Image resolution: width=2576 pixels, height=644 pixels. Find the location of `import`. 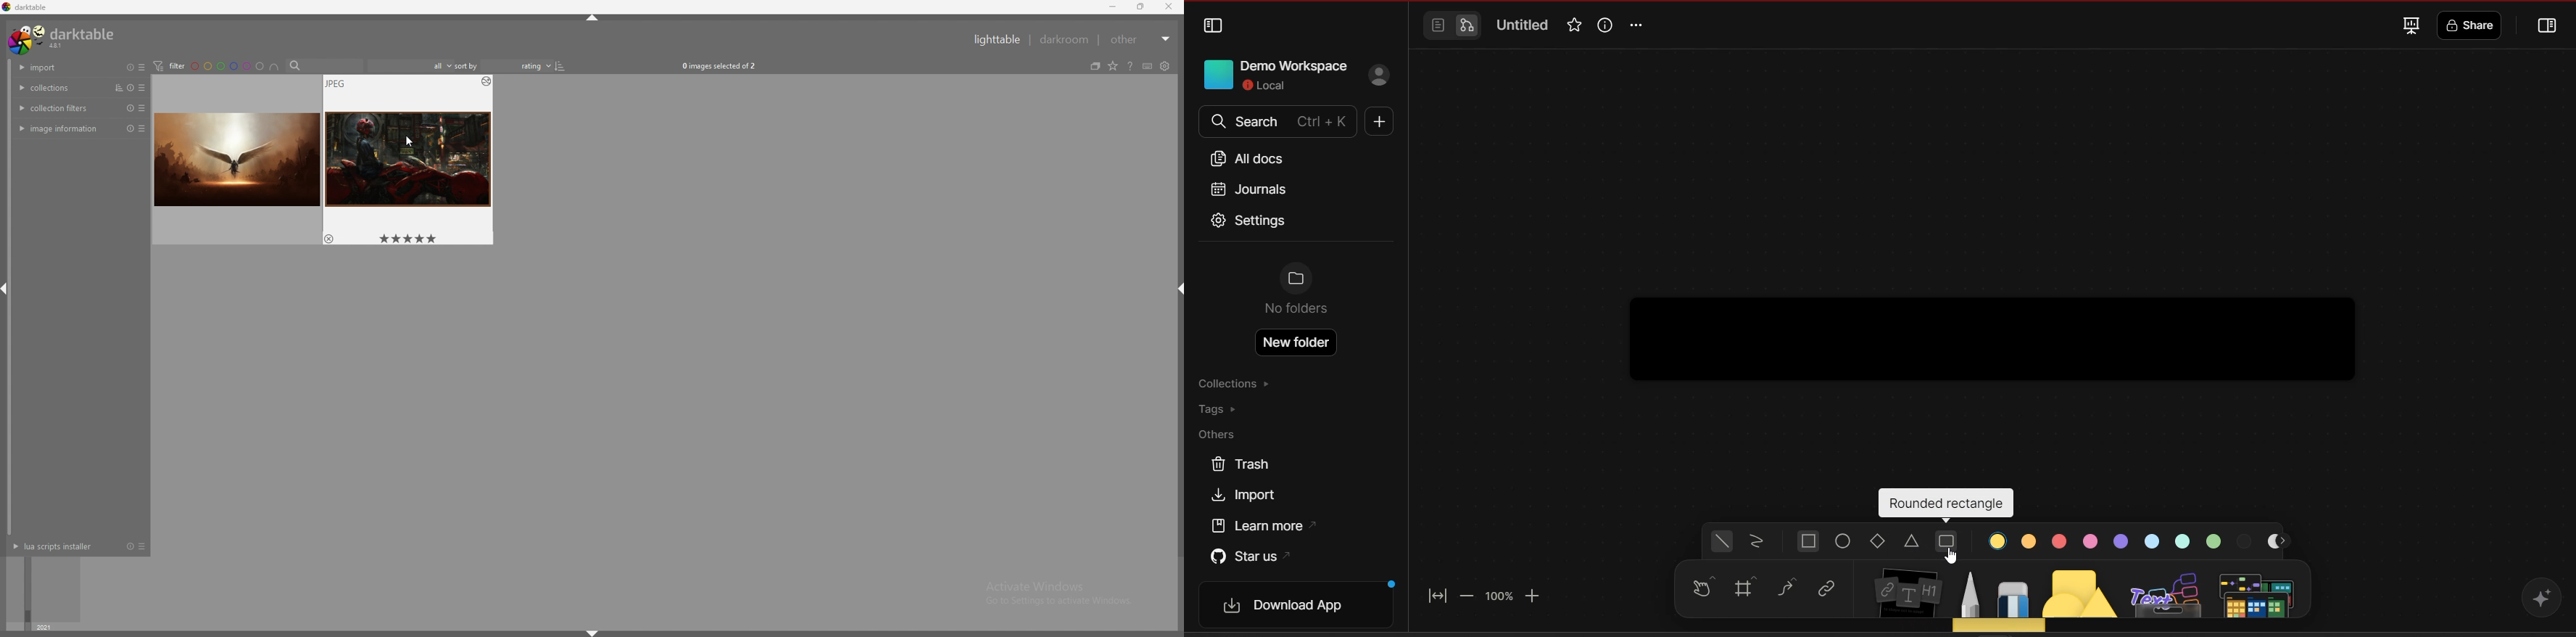

import is located at coordinates (1249, 496).